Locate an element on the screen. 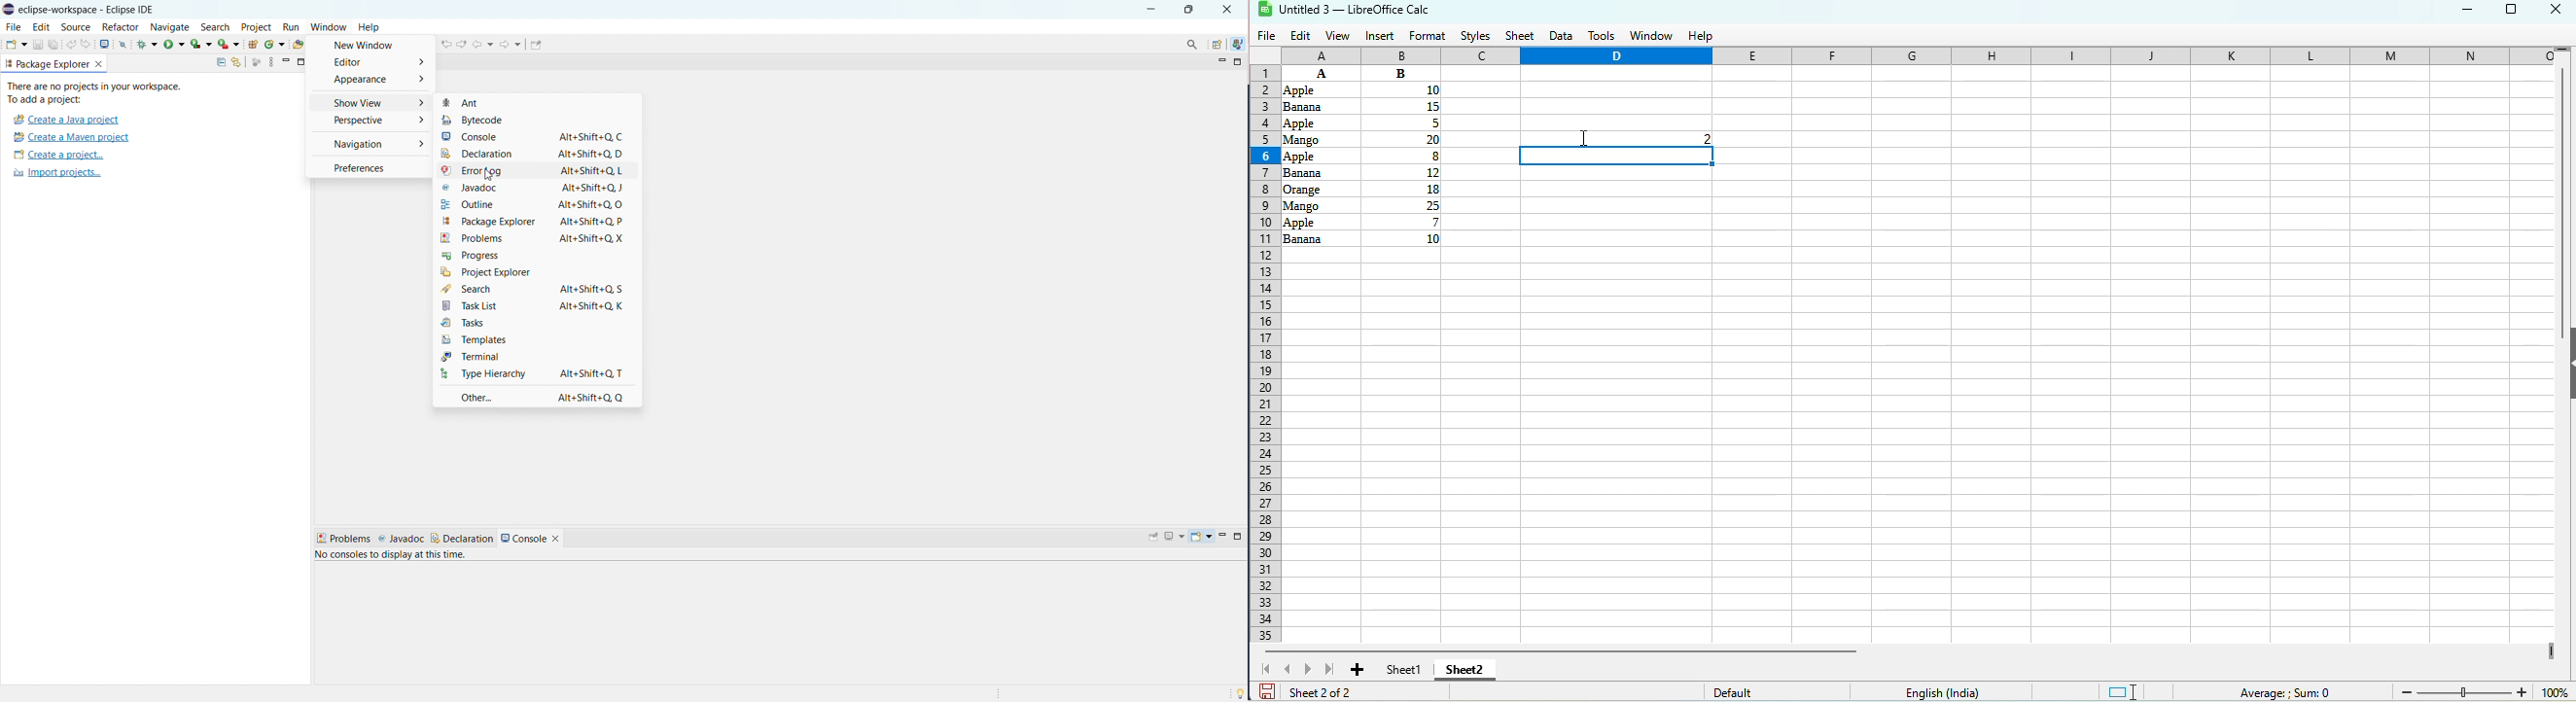 This screenshot has width=2576, height=728. declaration is located at coordinates (462, 538).